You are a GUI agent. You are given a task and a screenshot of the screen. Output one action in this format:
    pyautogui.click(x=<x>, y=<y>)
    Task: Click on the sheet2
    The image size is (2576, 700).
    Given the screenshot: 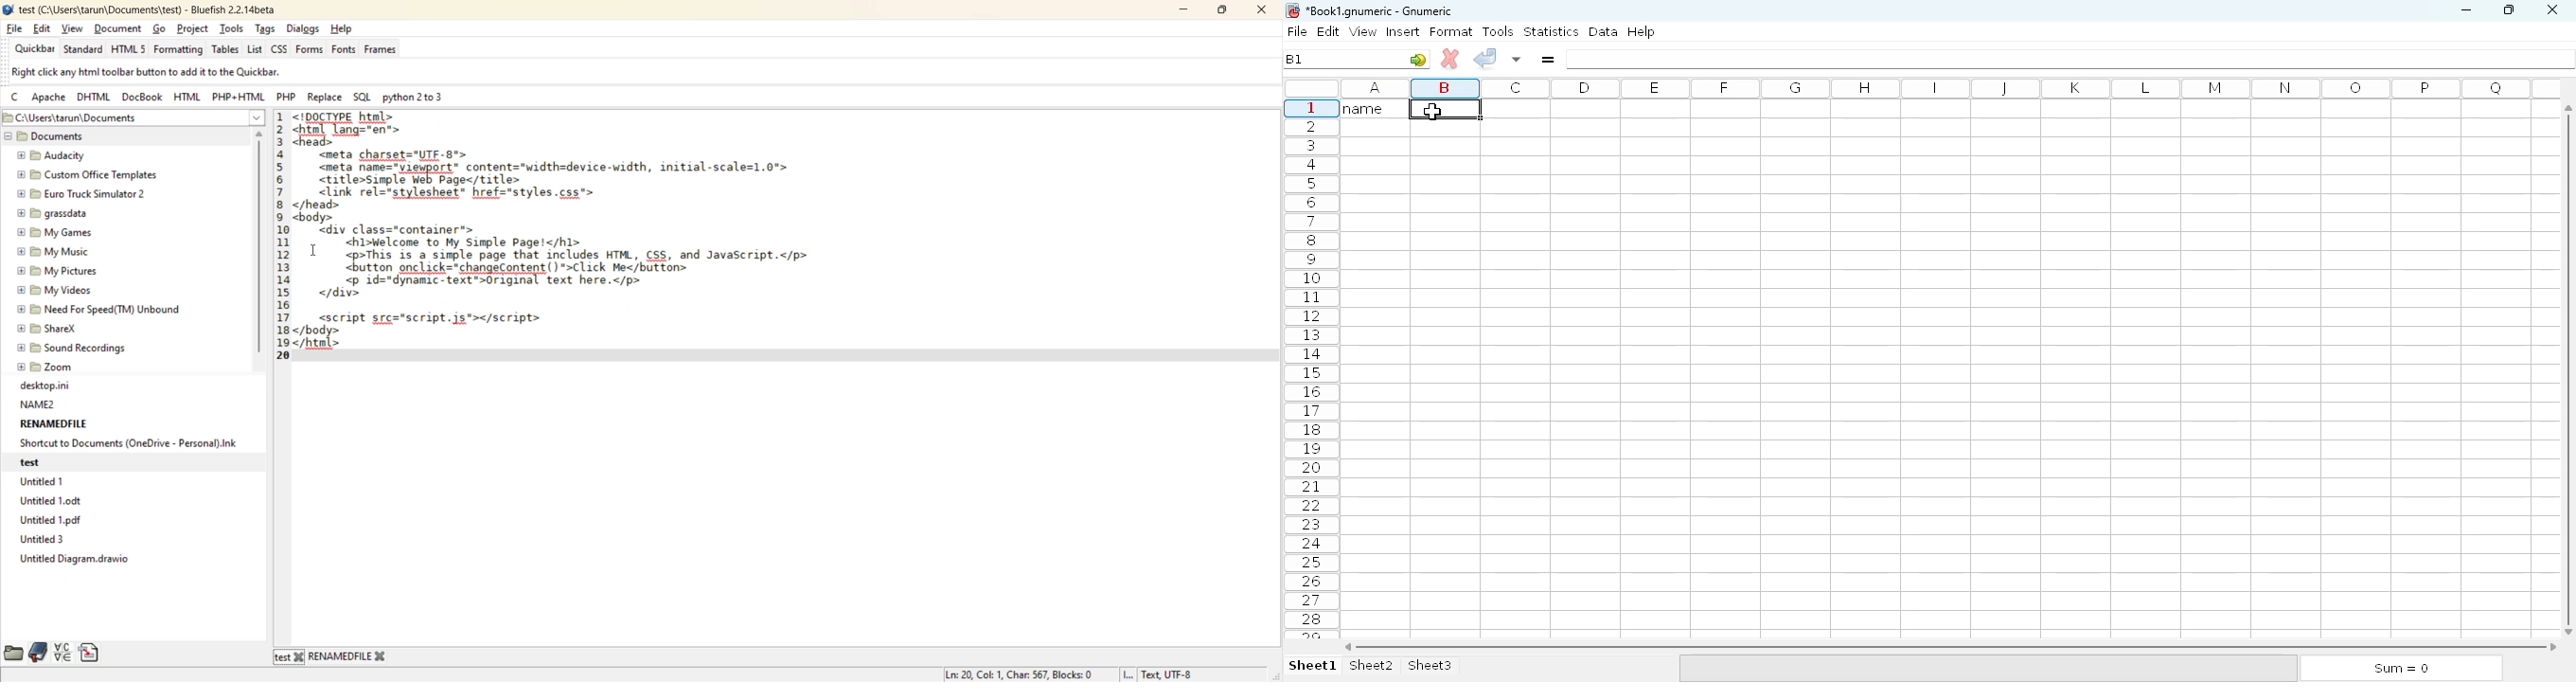 What is the action you would take?
    pyautogui.click(x=1373, y=666)
    